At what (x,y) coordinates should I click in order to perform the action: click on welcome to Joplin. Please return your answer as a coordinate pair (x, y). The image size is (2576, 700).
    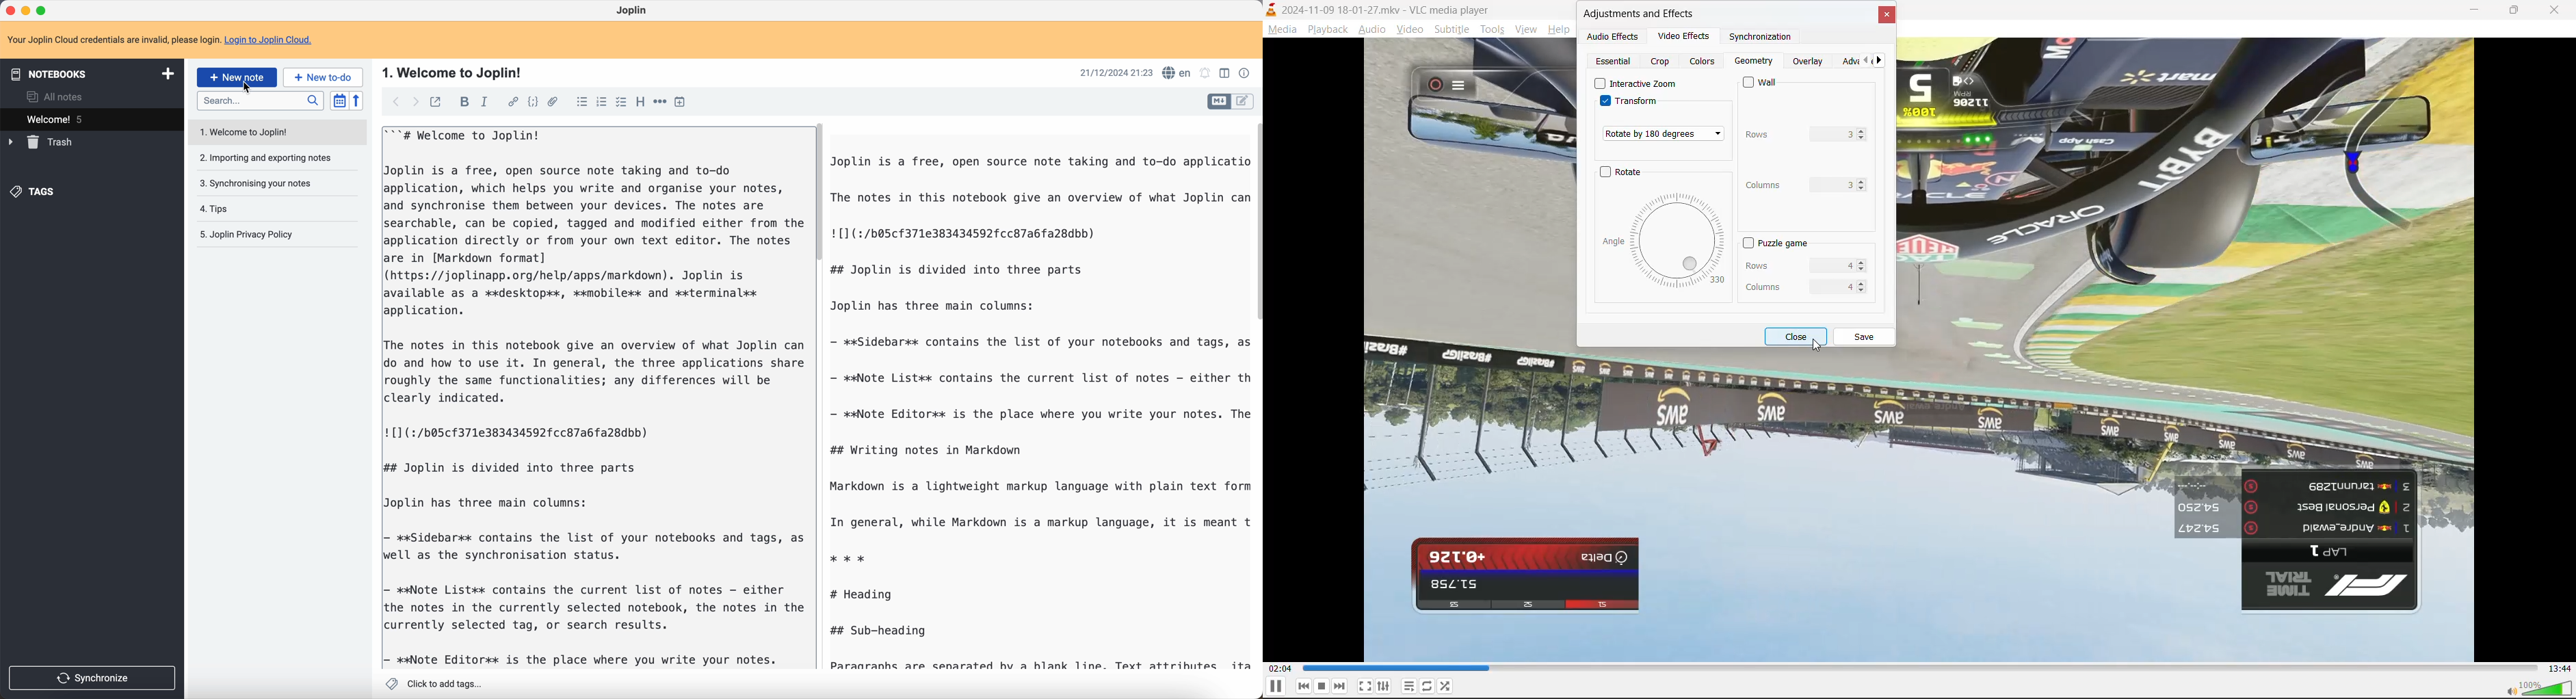
    Looking at the image, I should click on (251, 133).